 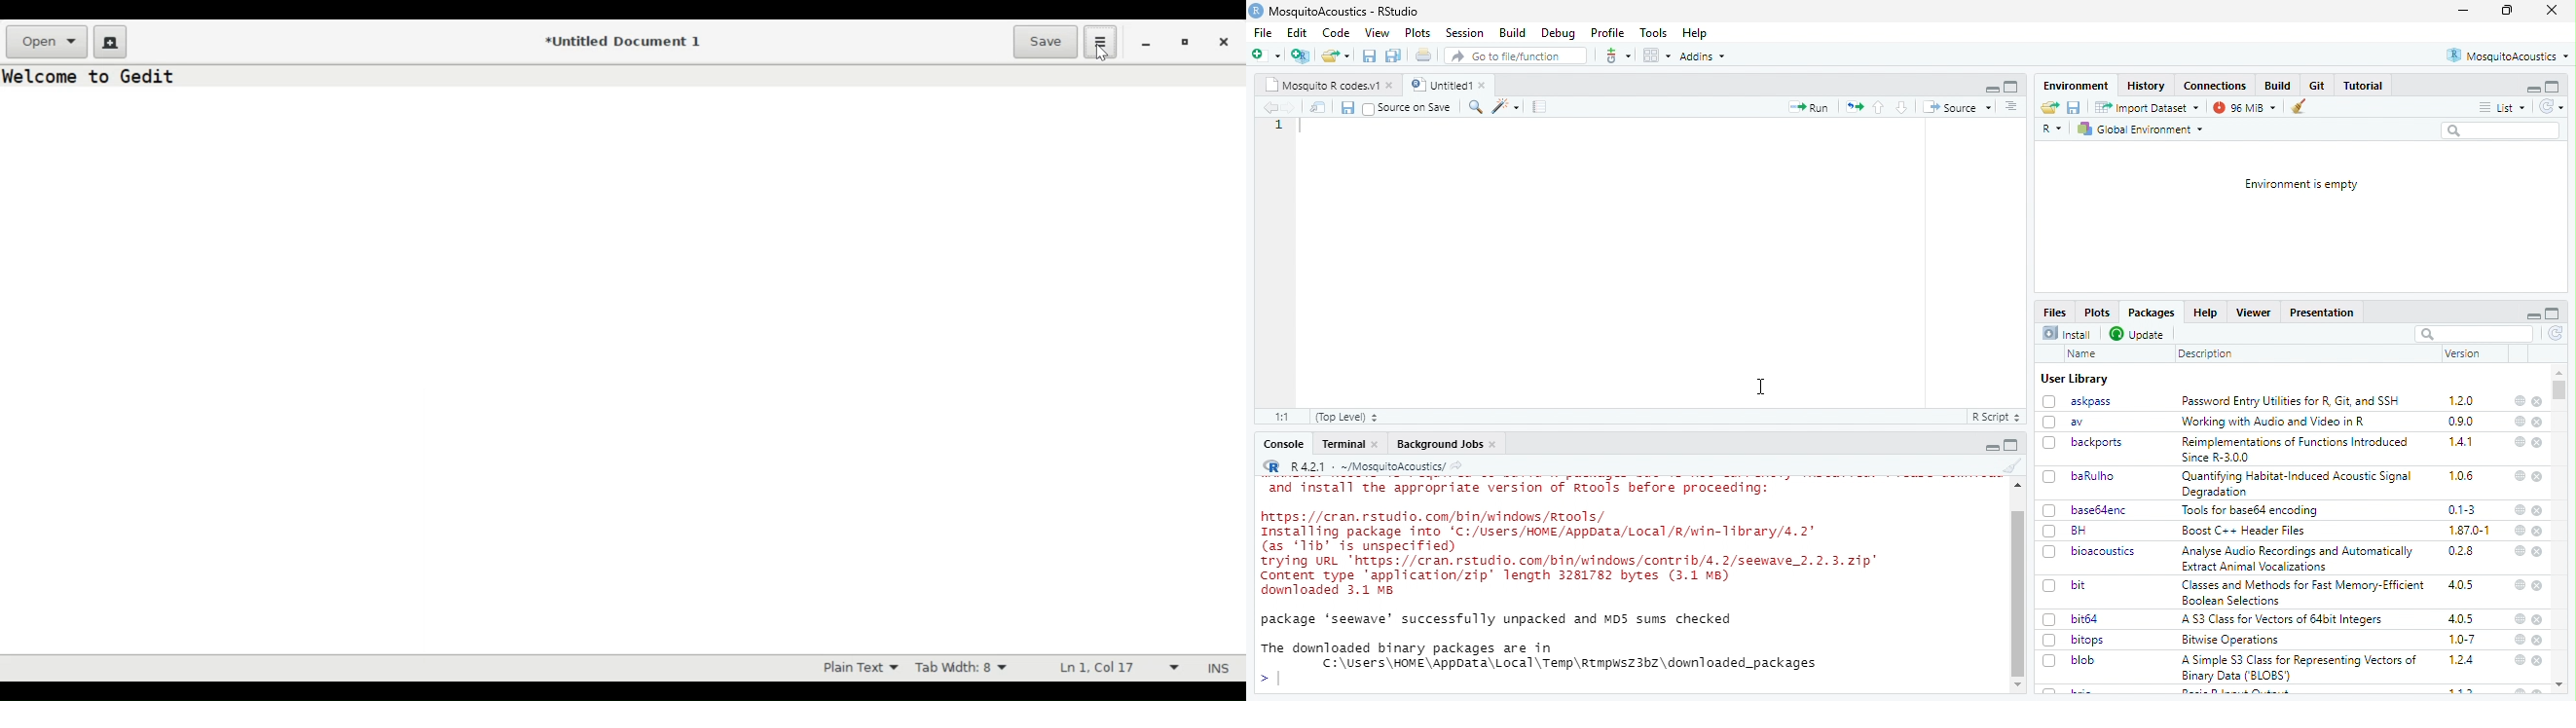 What do you see at coordinates (1609, 33) in the screenshot?
I see `Profile` at bounding box center [1609, 33].